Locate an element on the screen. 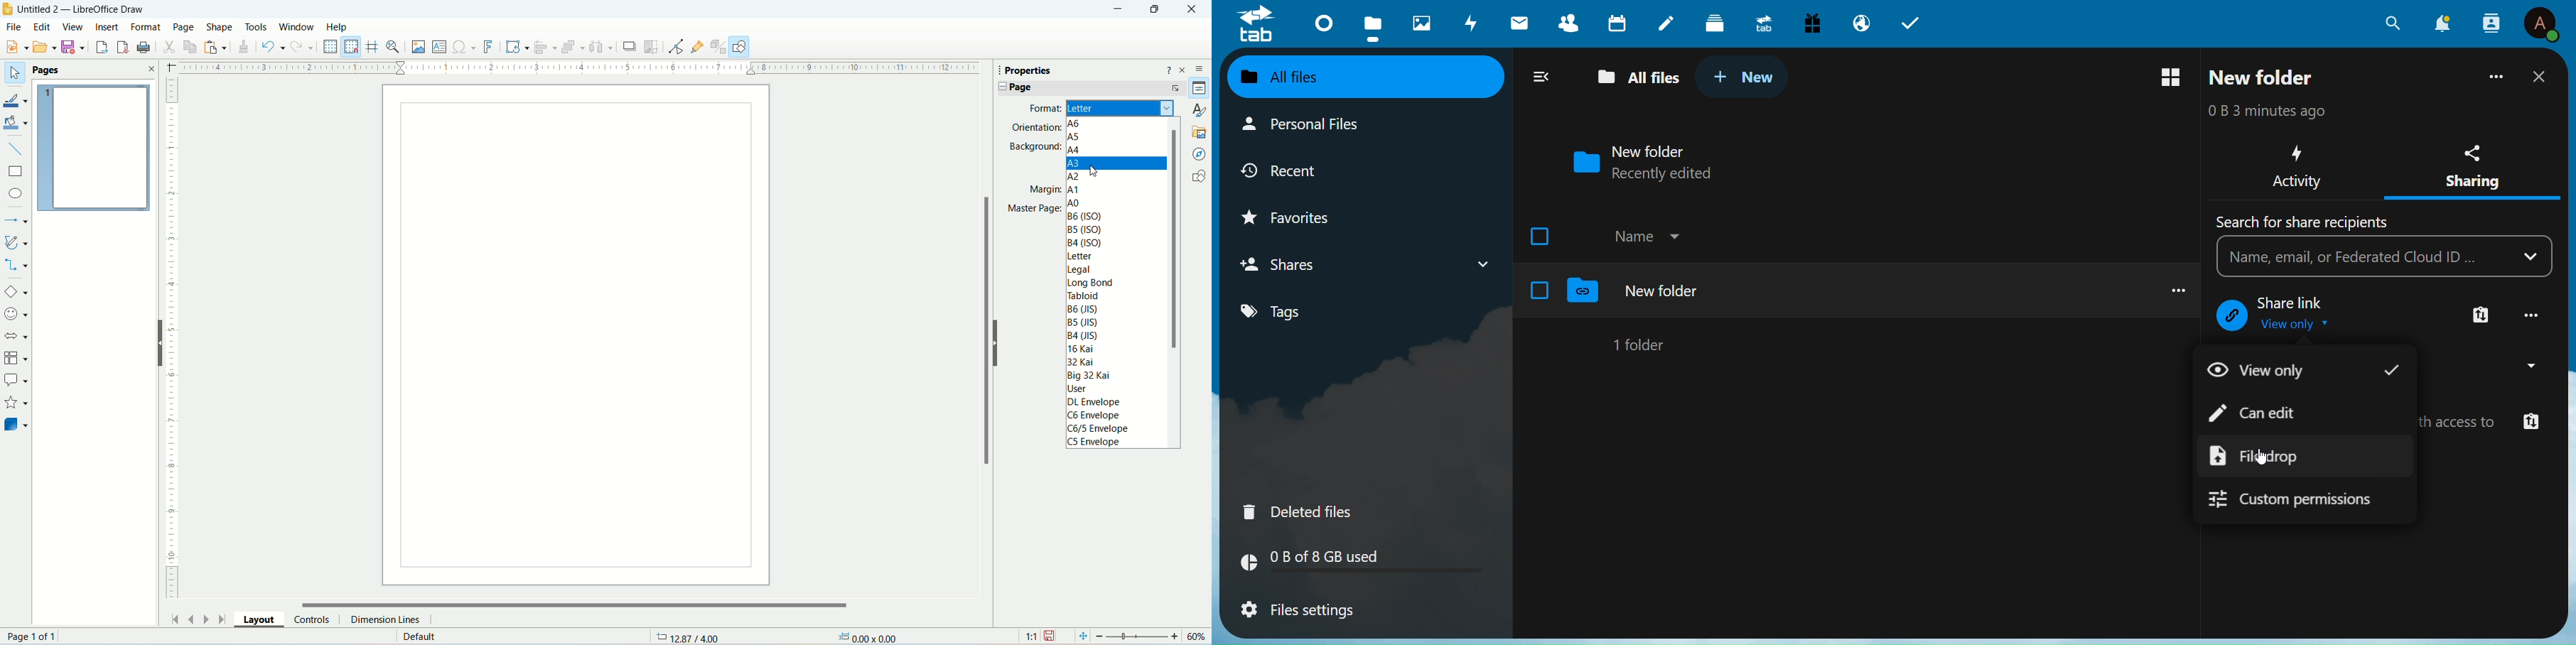 This screenshot has width=2576, height=672. c6 envelope is located at coordinates (1100, 417).